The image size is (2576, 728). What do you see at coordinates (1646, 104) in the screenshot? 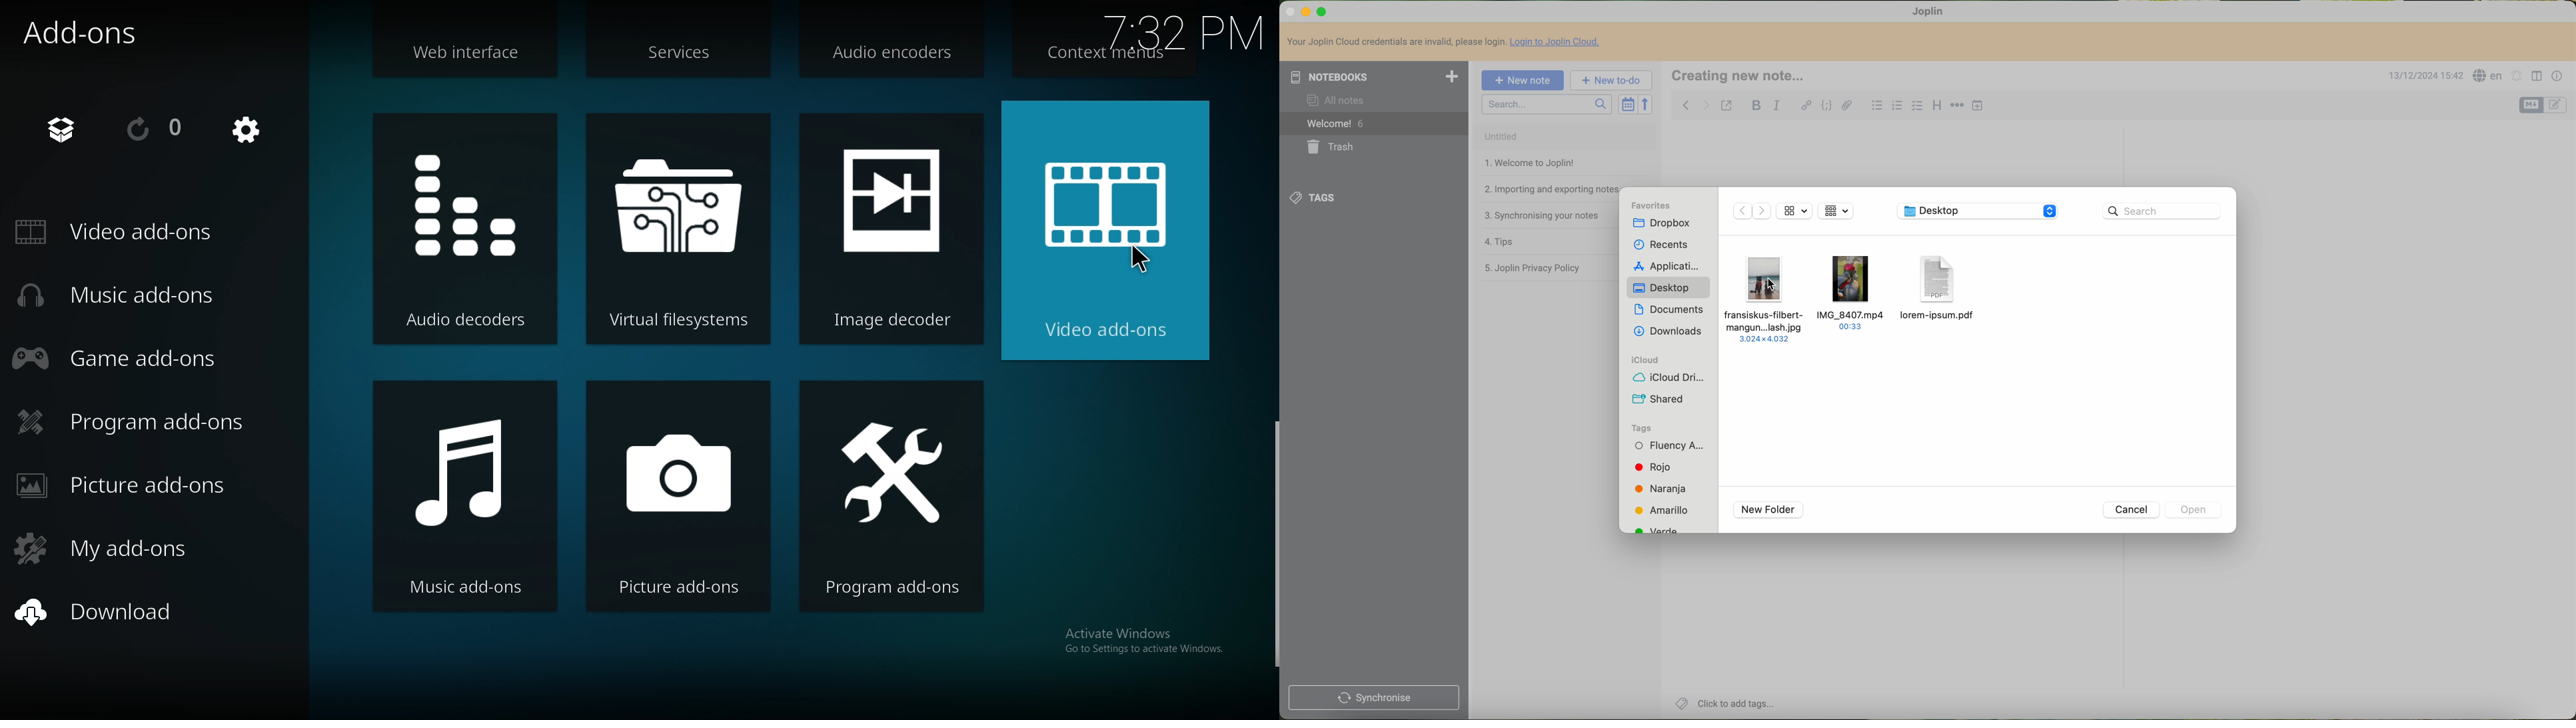
I see `reverse sort order` at bounding box center [1646, 104].